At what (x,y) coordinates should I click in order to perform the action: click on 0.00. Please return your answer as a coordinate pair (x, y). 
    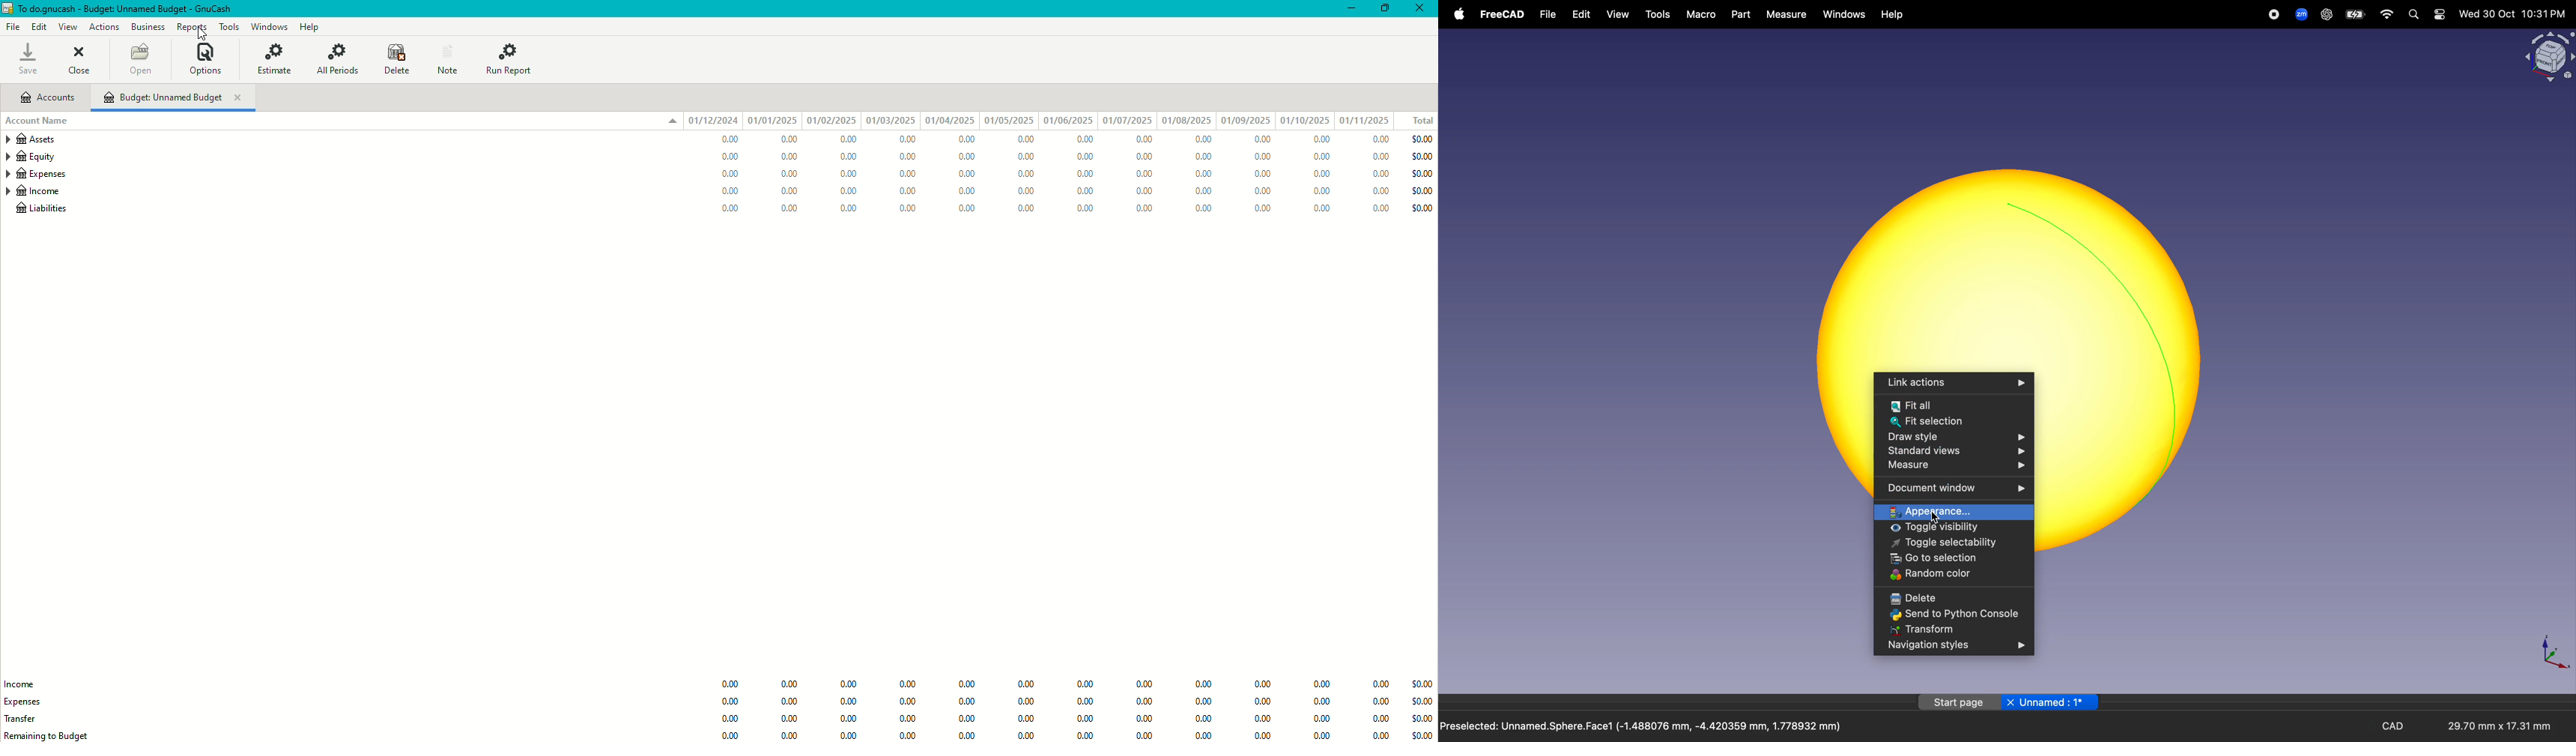
    Looking at the image, I should click on (1204, 702).